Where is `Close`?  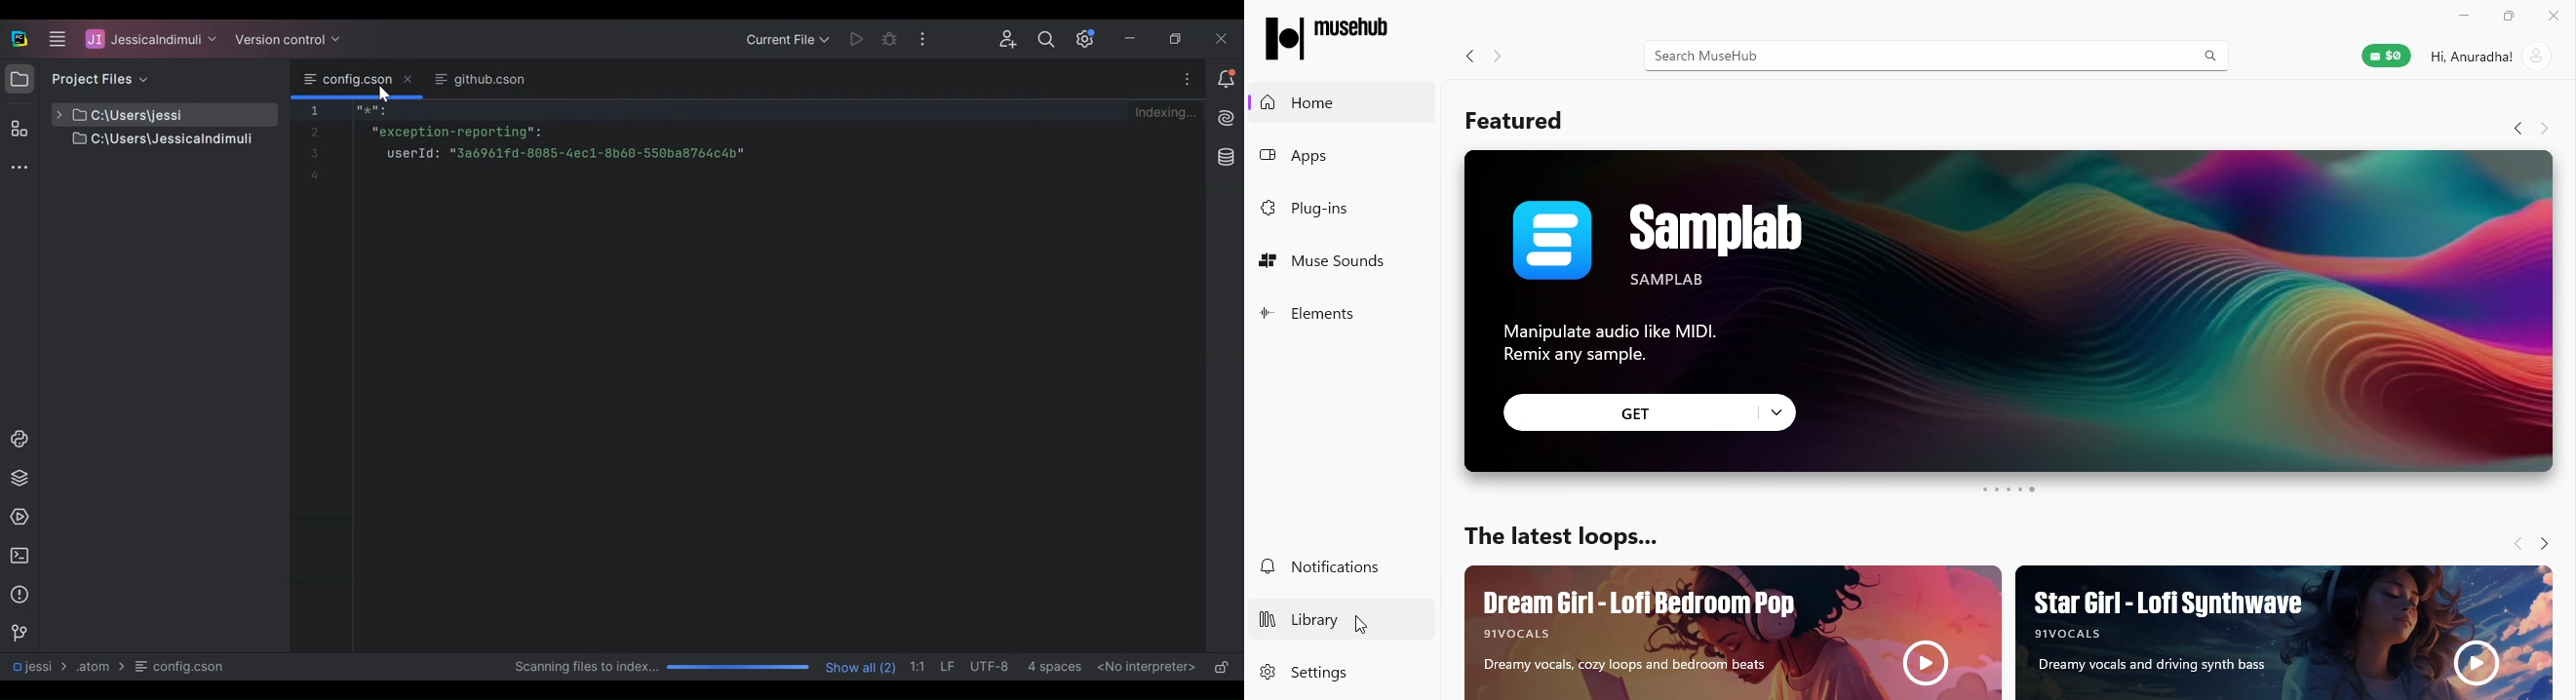
Close is located at coordinates (1224, 38).